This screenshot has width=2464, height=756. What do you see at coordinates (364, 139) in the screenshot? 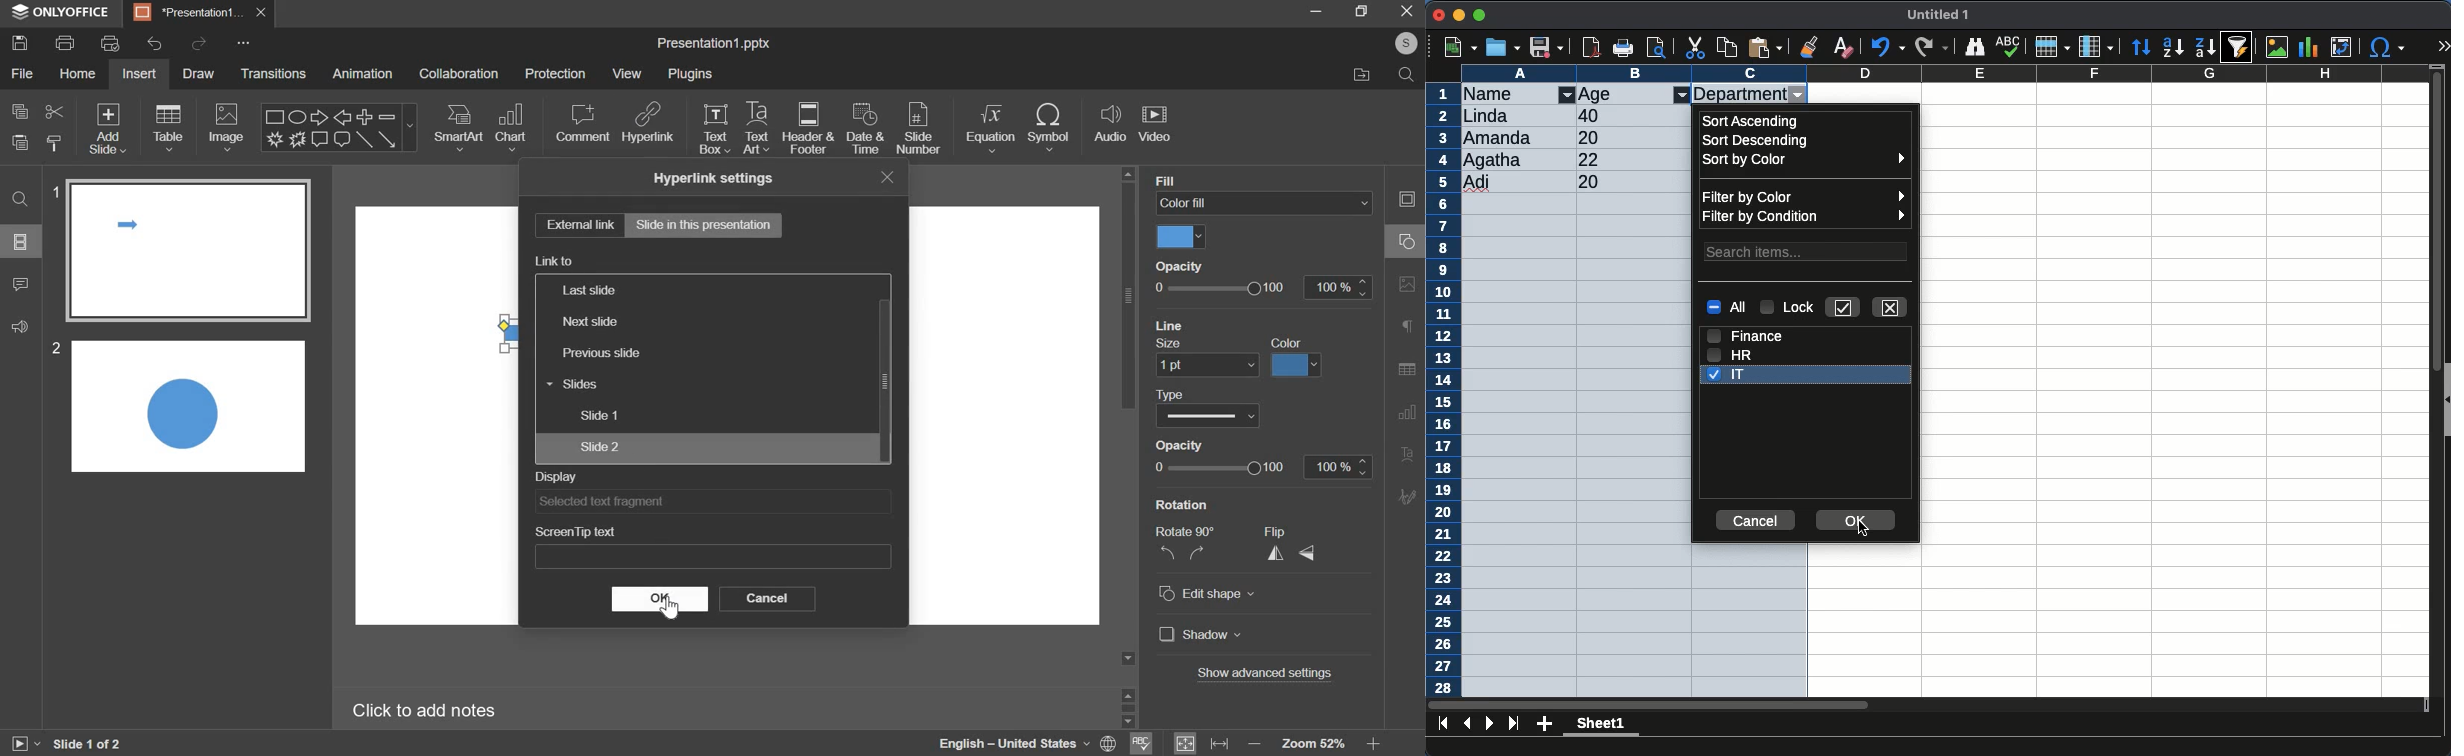
I see `Line` at bounding box center [364, 139].